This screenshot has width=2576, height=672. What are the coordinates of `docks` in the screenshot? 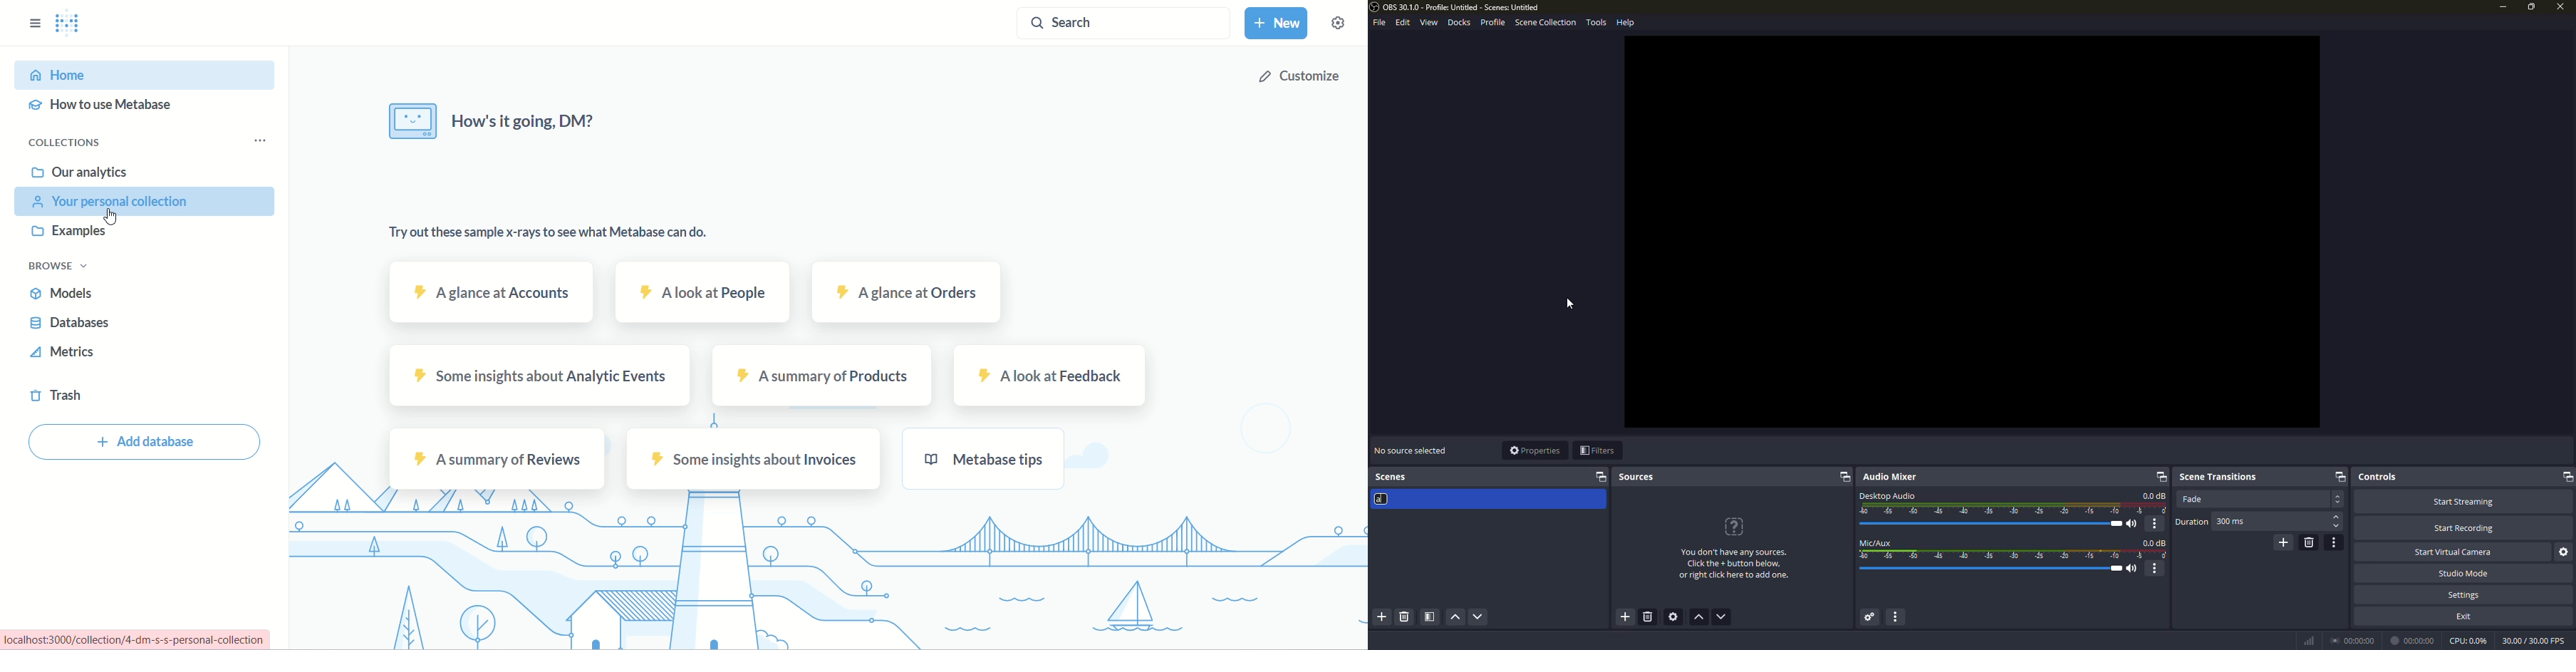 It's located at (1460, 22).